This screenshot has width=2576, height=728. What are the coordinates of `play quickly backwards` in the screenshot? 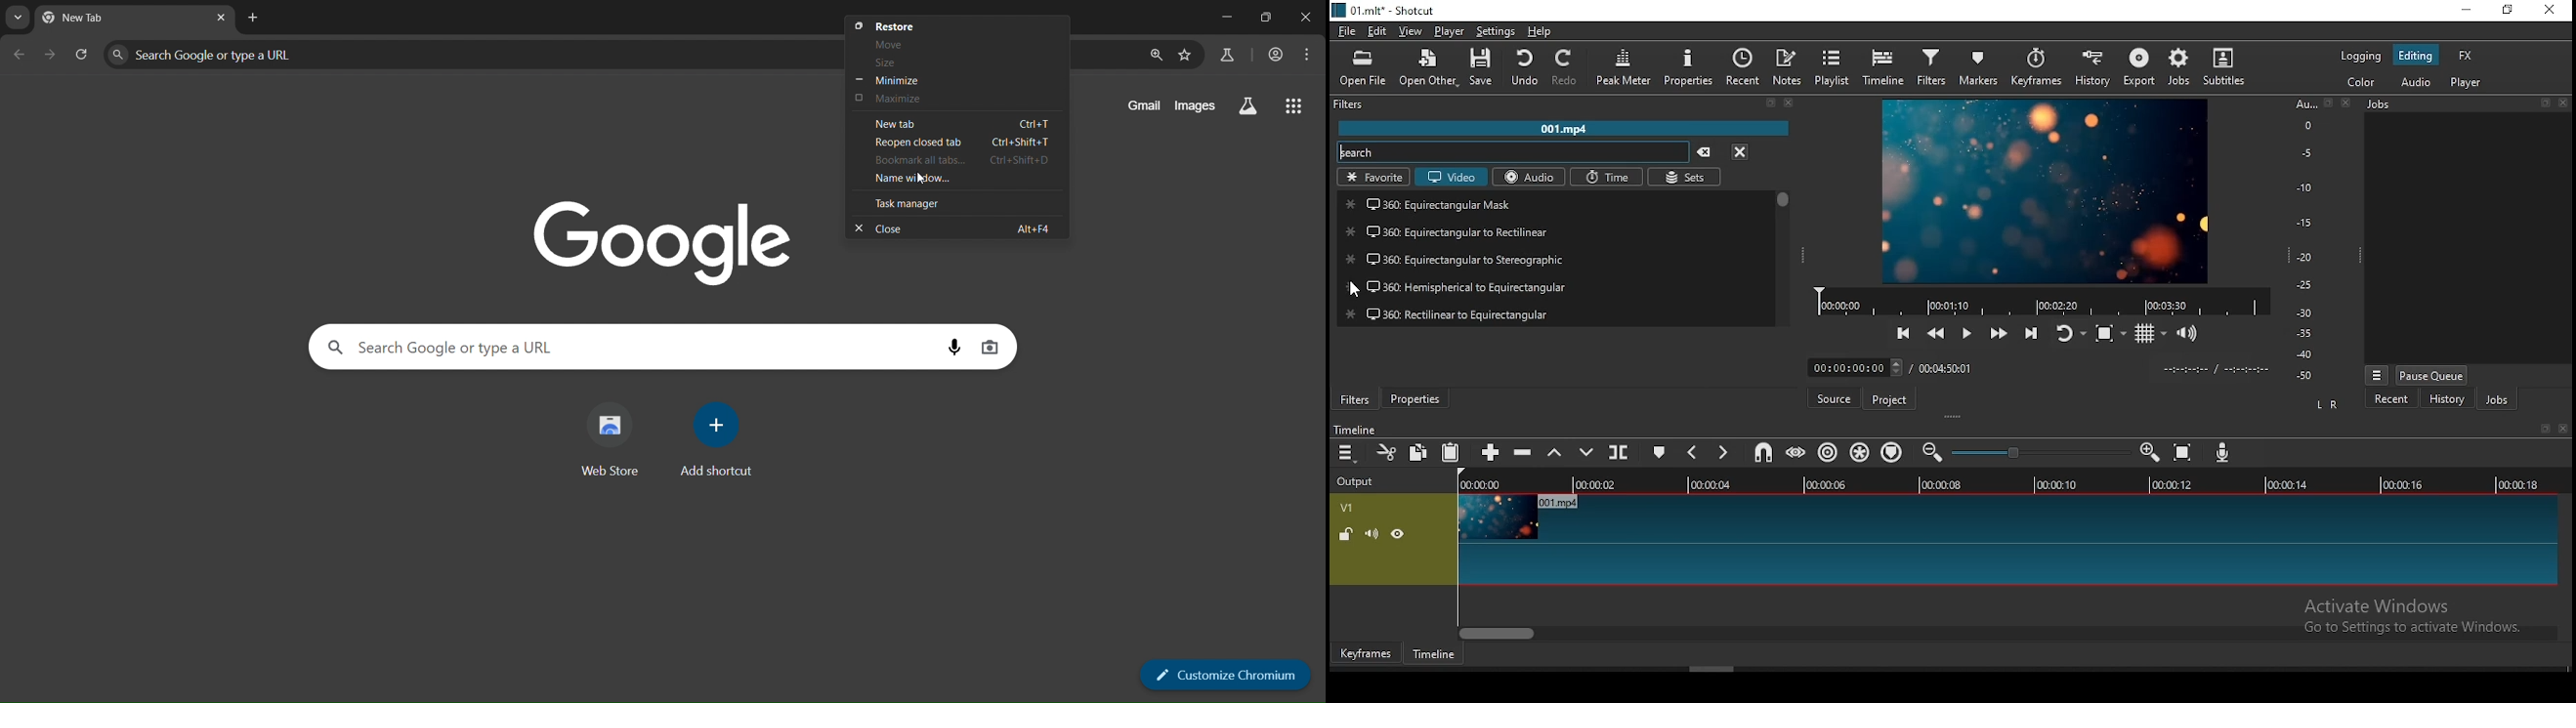 It's located at (1934, 338).